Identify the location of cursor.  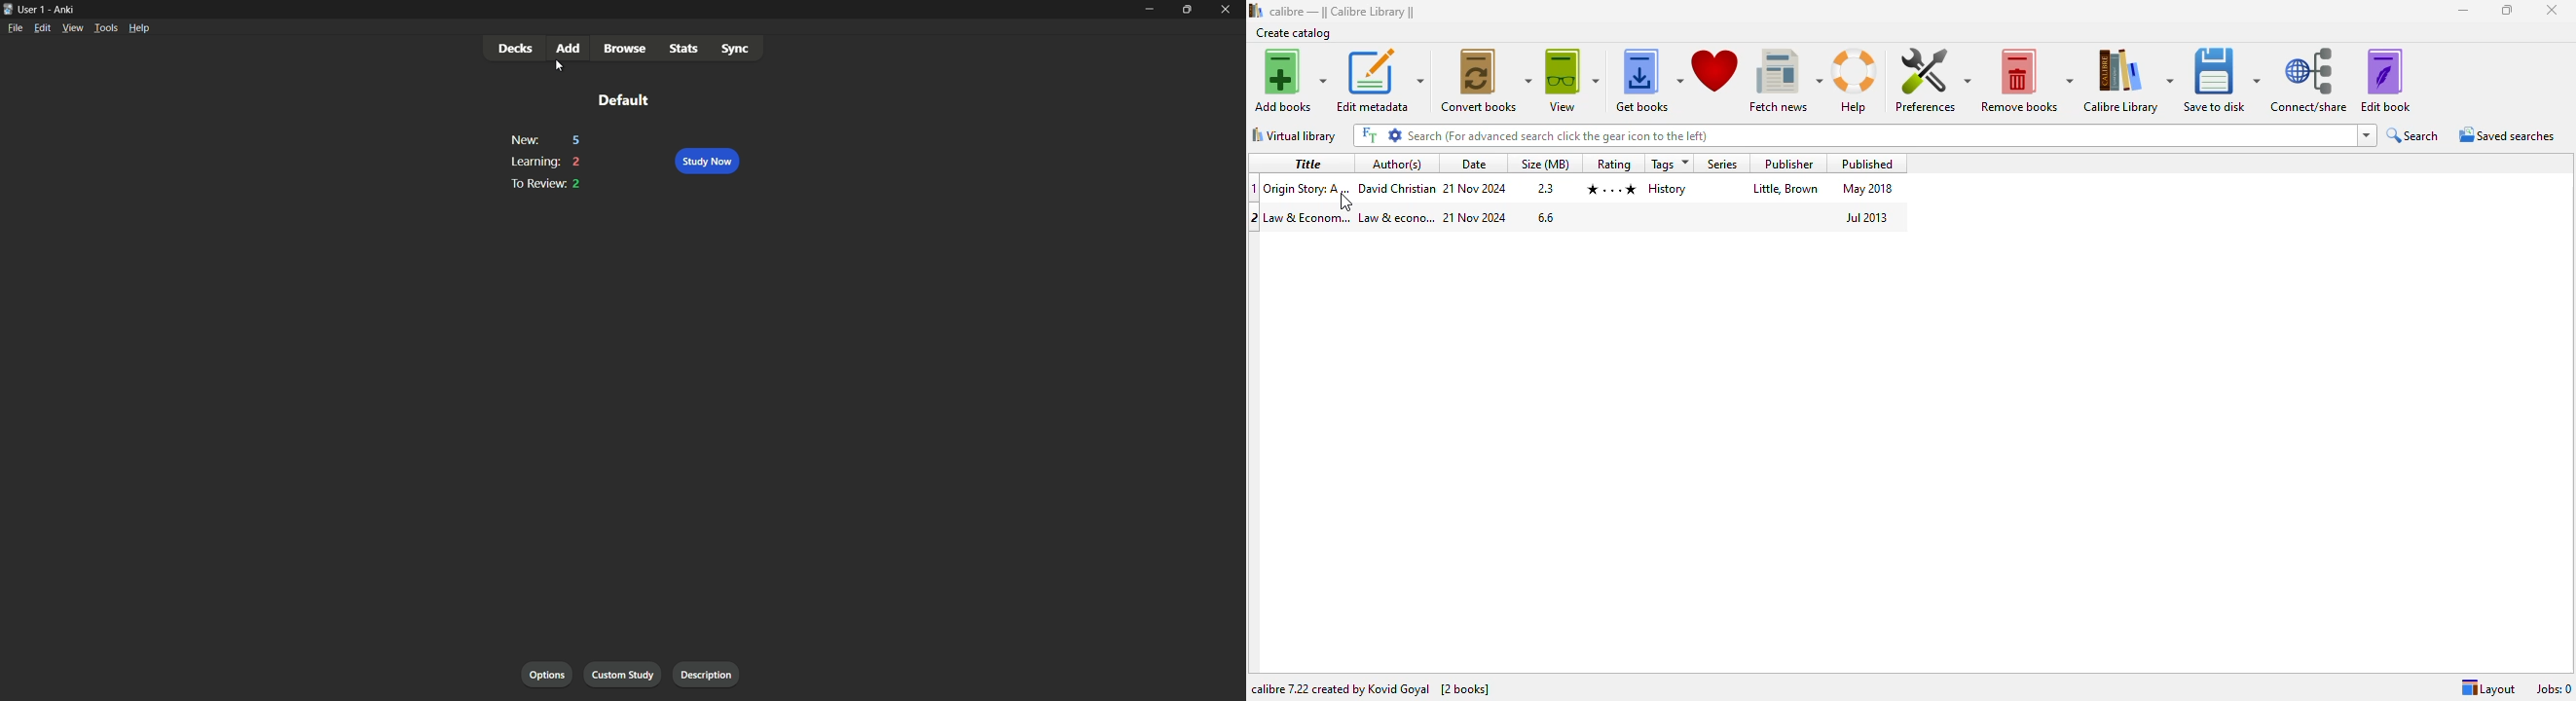
(1349, 203).